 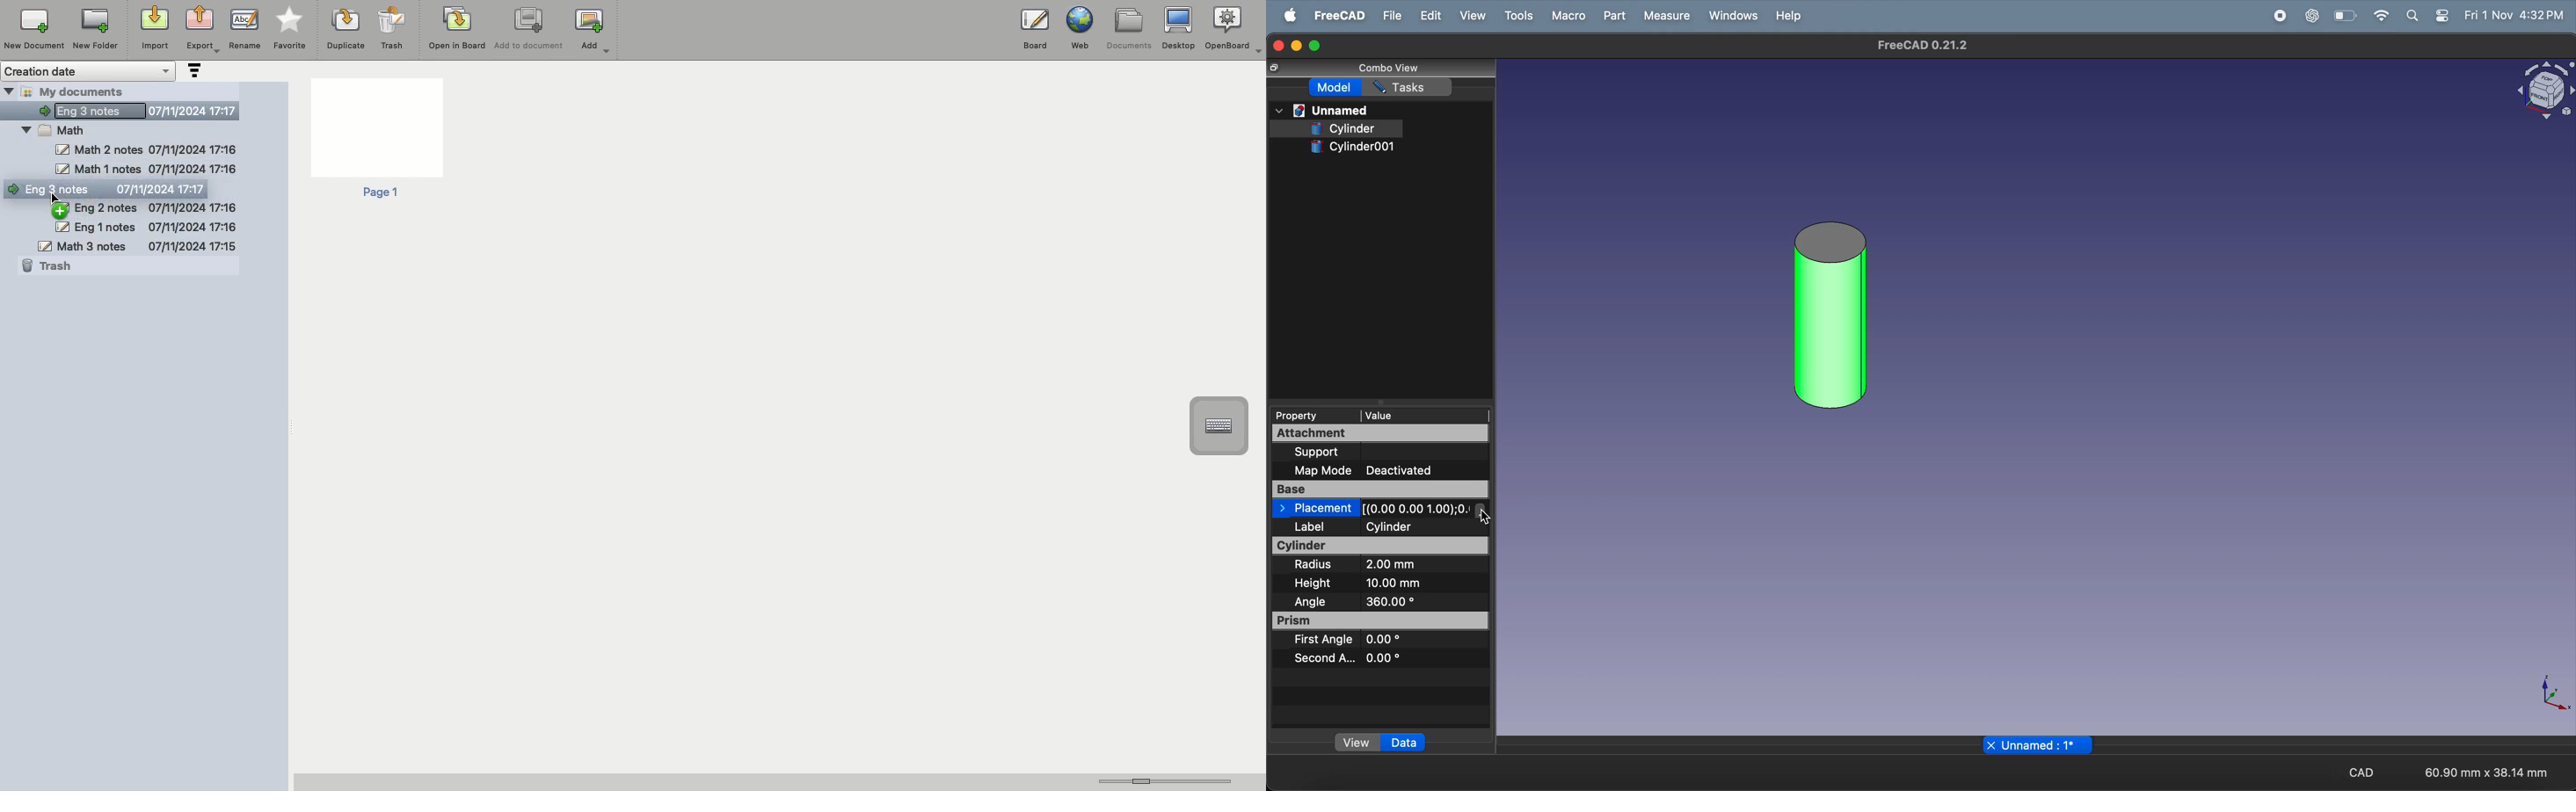 What do you see at coordinates (1358, 742) in the screenshot?
I see `view` at bounding box center [1358, 742].